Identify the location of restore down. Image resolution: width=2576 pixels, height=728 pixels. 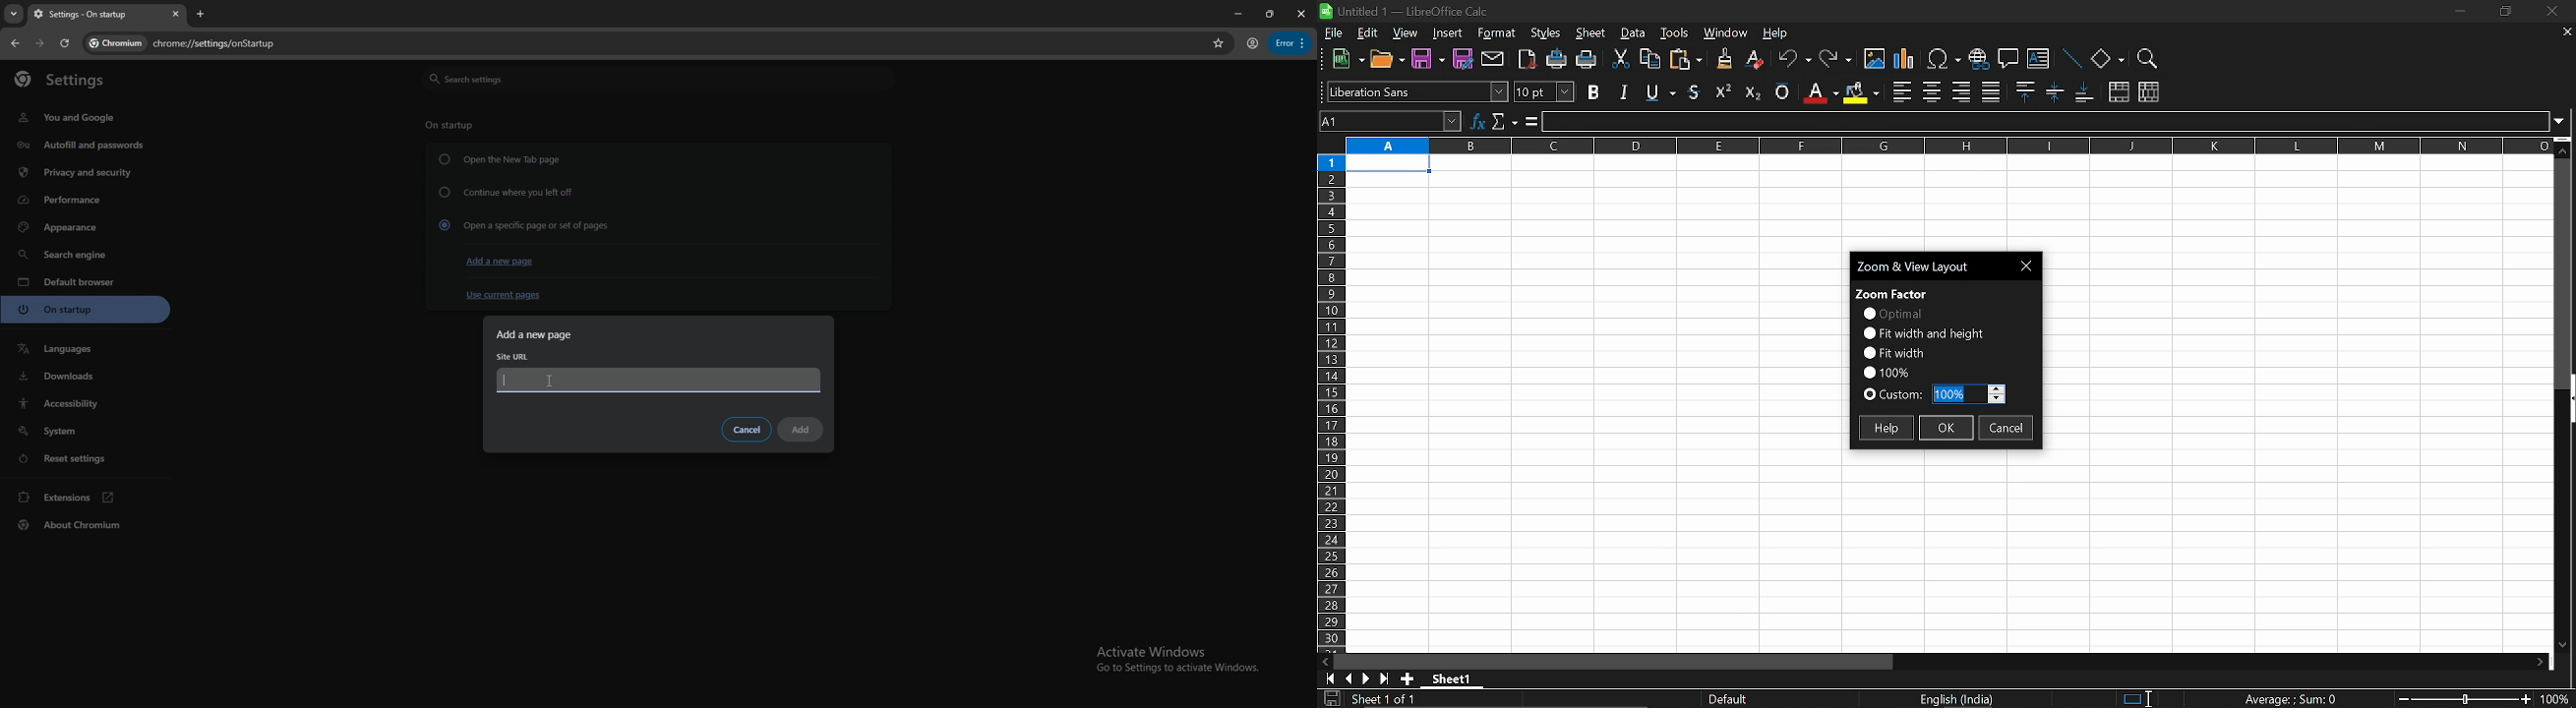
(2503, 13).